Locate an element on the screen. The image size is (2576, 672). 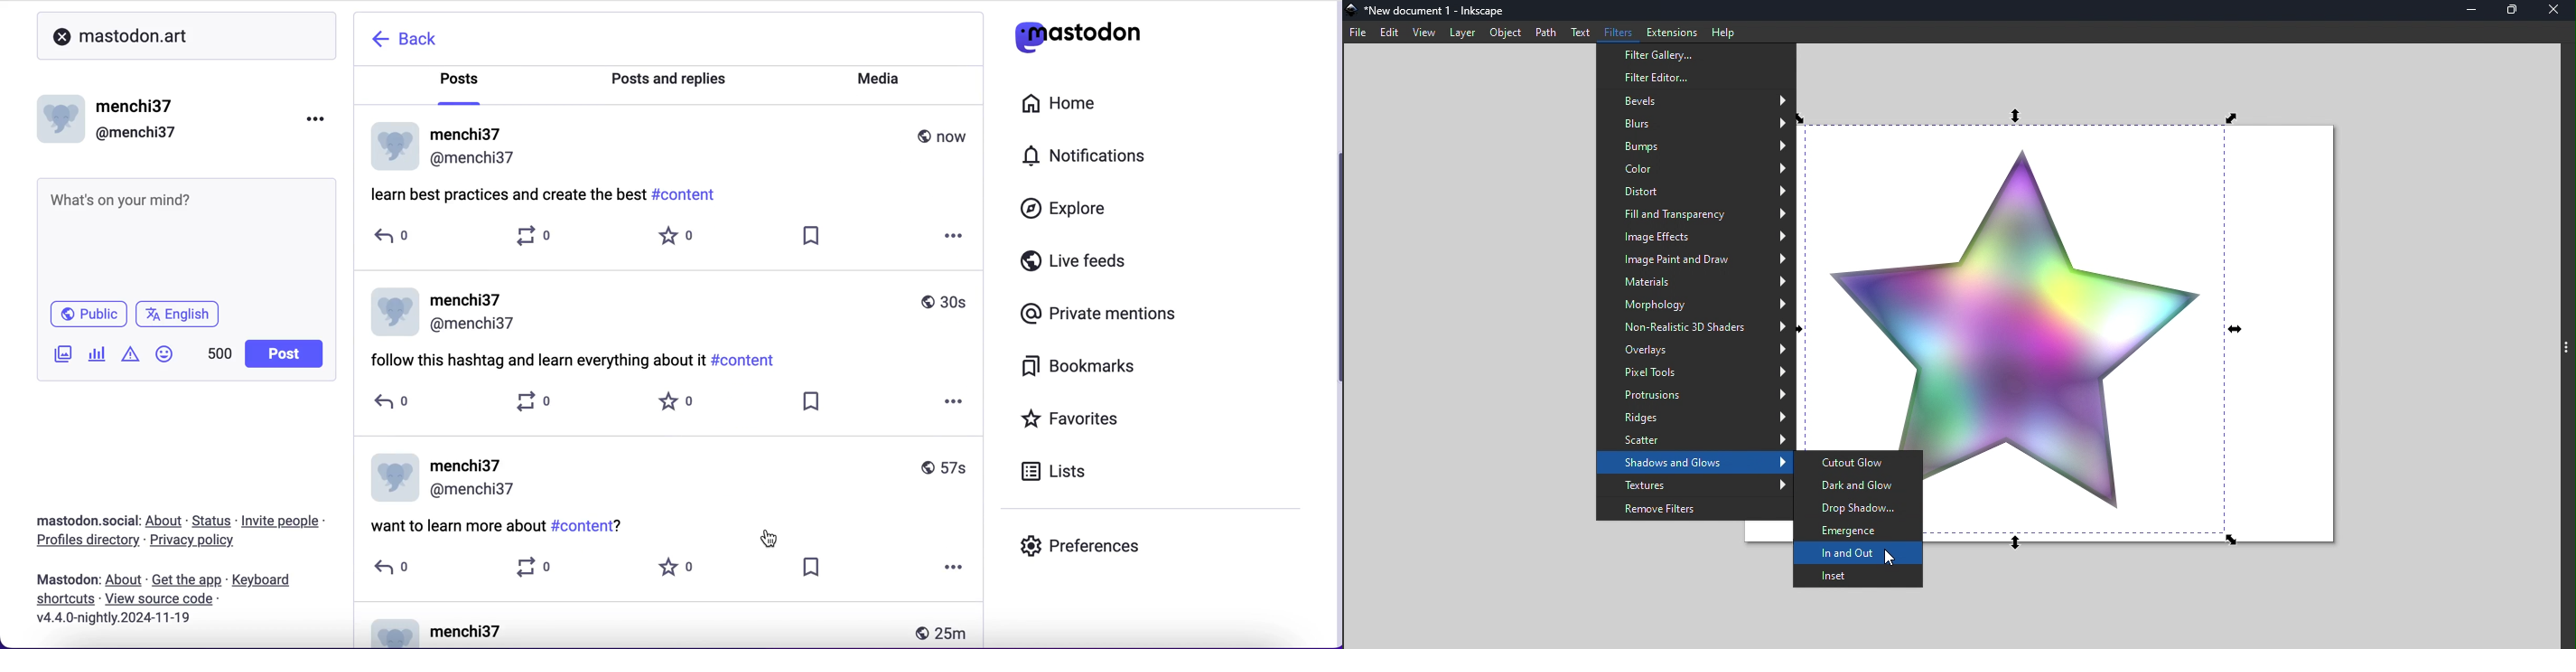
mastodon logo is located at coordinates (1097, 37).